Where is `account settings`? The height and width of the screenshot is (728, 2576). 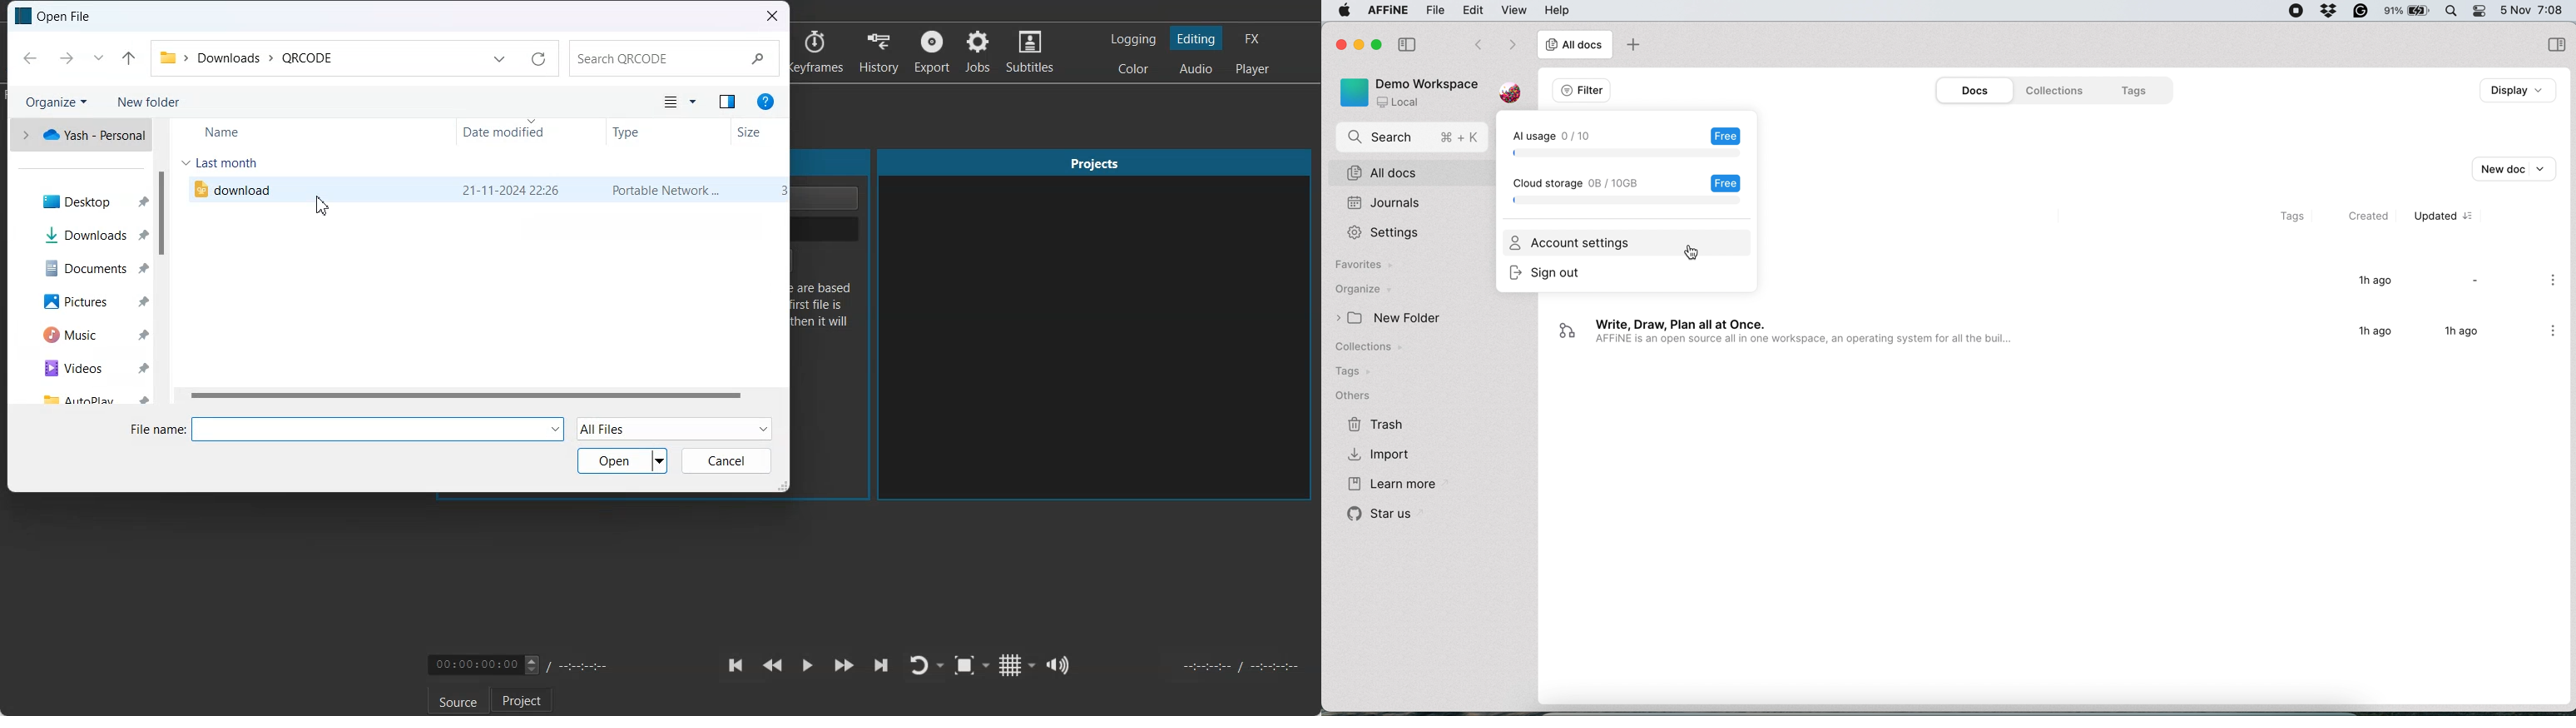 account settings is located at coordinates (1573, 244).